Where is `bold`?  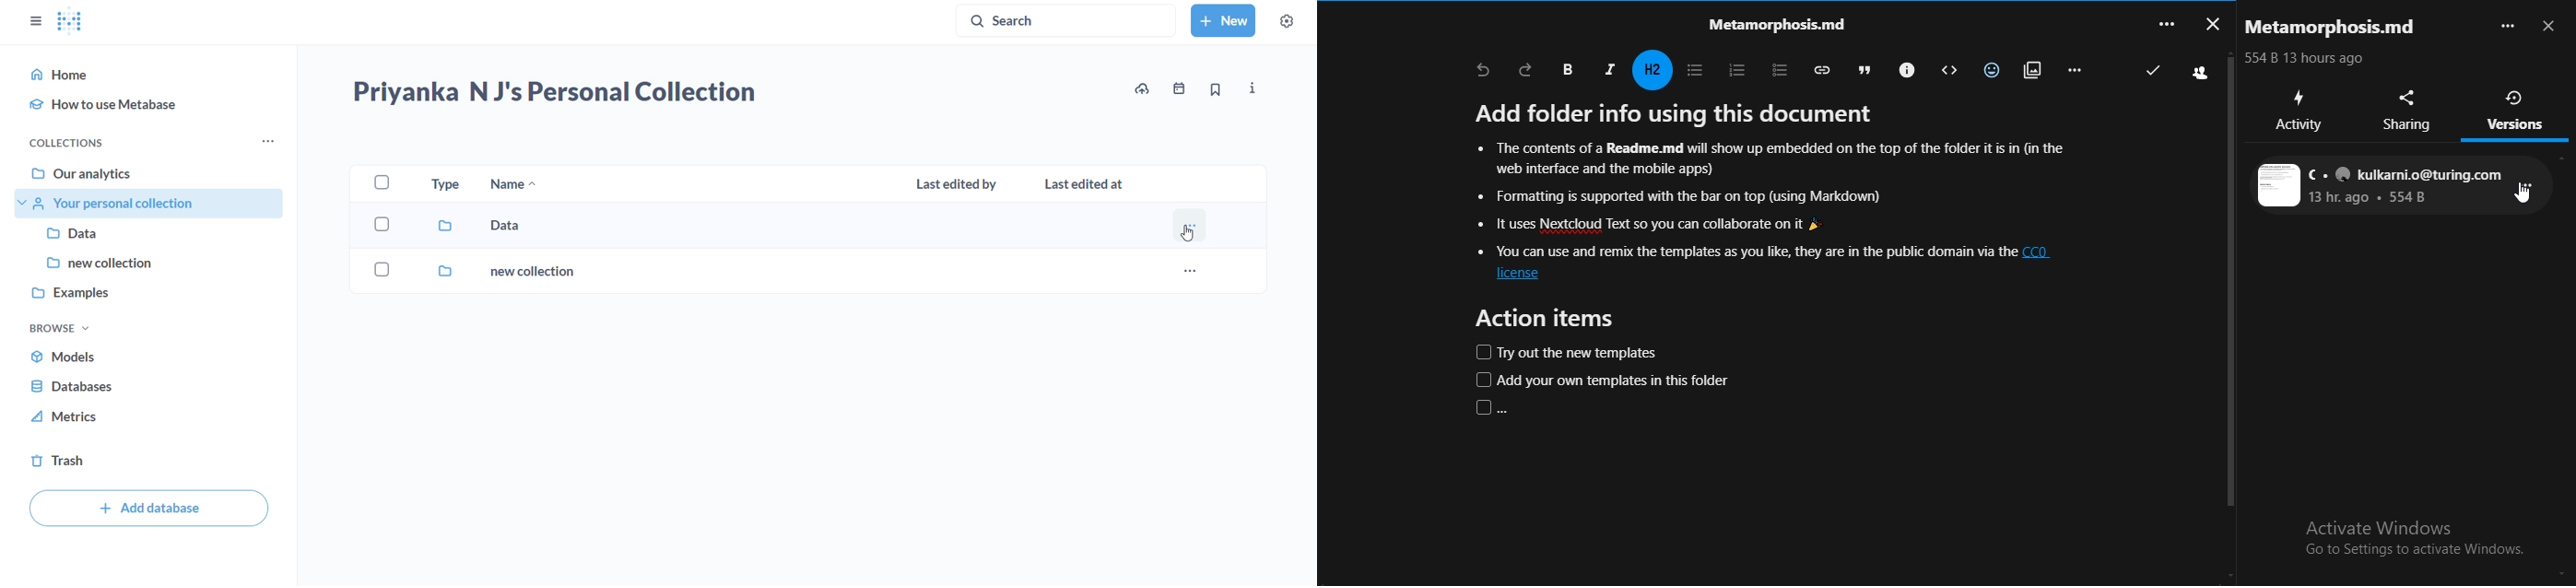
bold is located at coordinates (1567, 70).